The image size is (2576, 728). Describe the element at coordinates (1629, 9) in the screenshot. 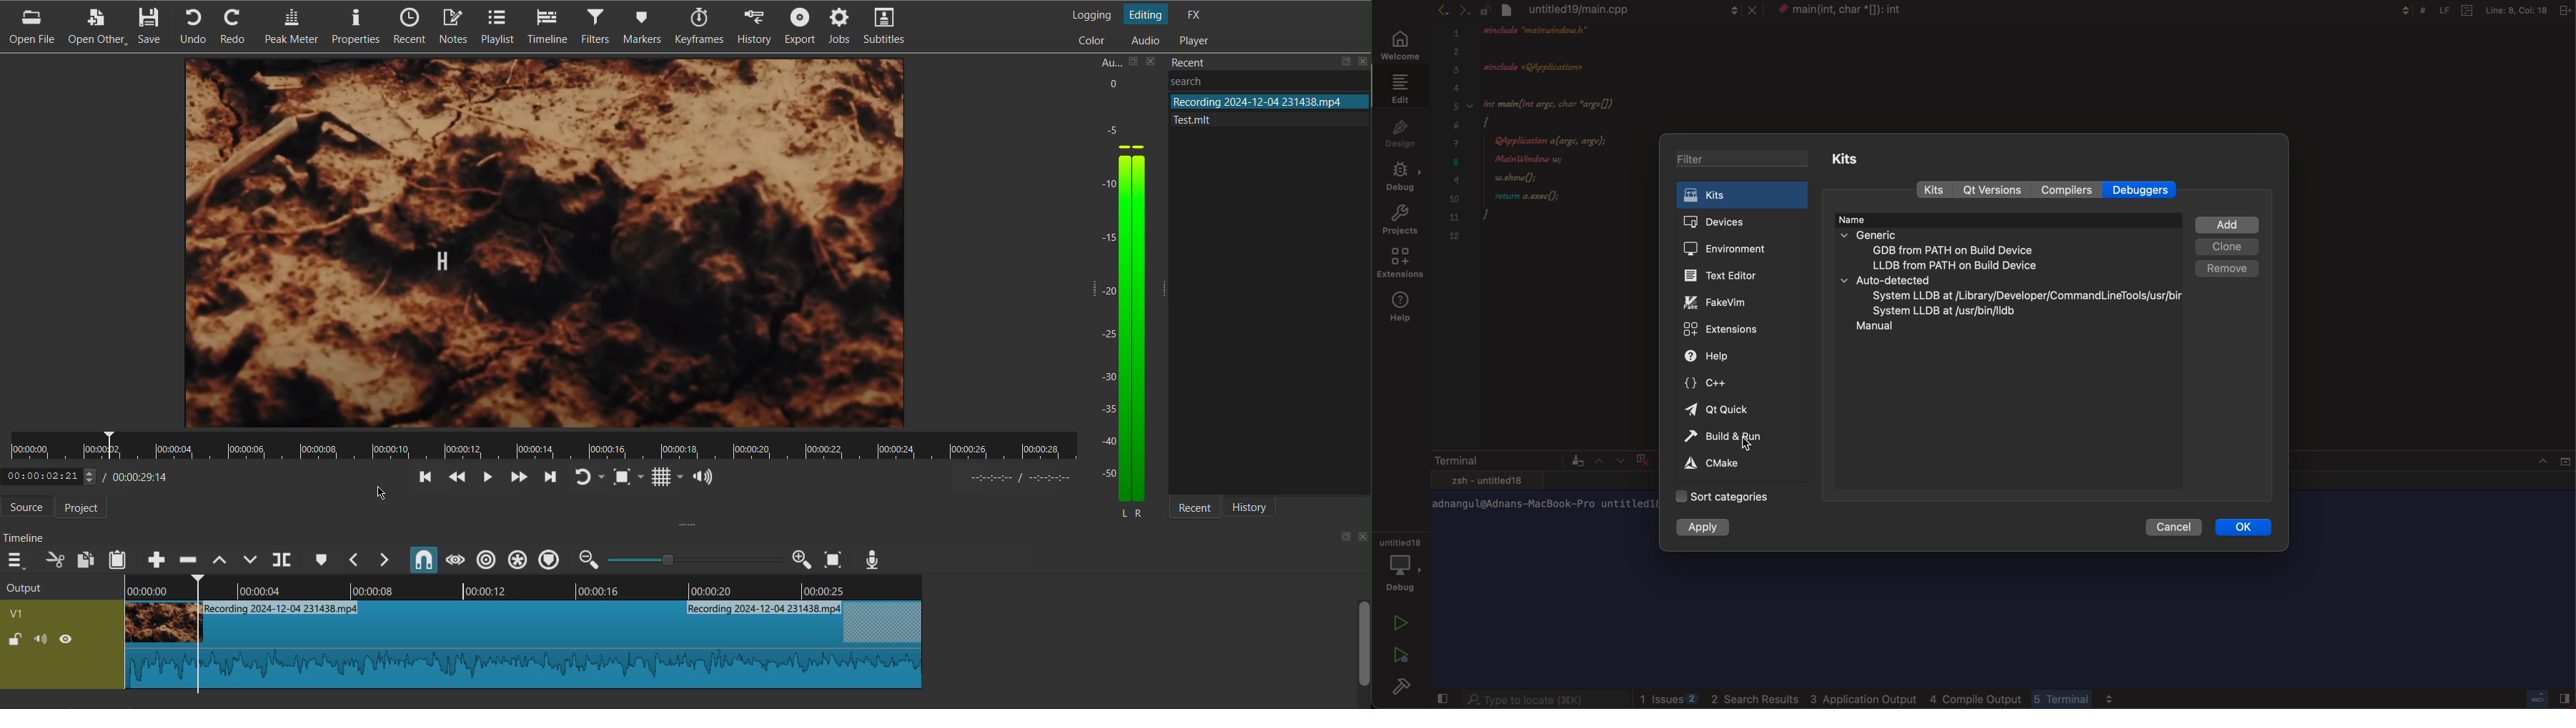

I see `file tab` at that location.